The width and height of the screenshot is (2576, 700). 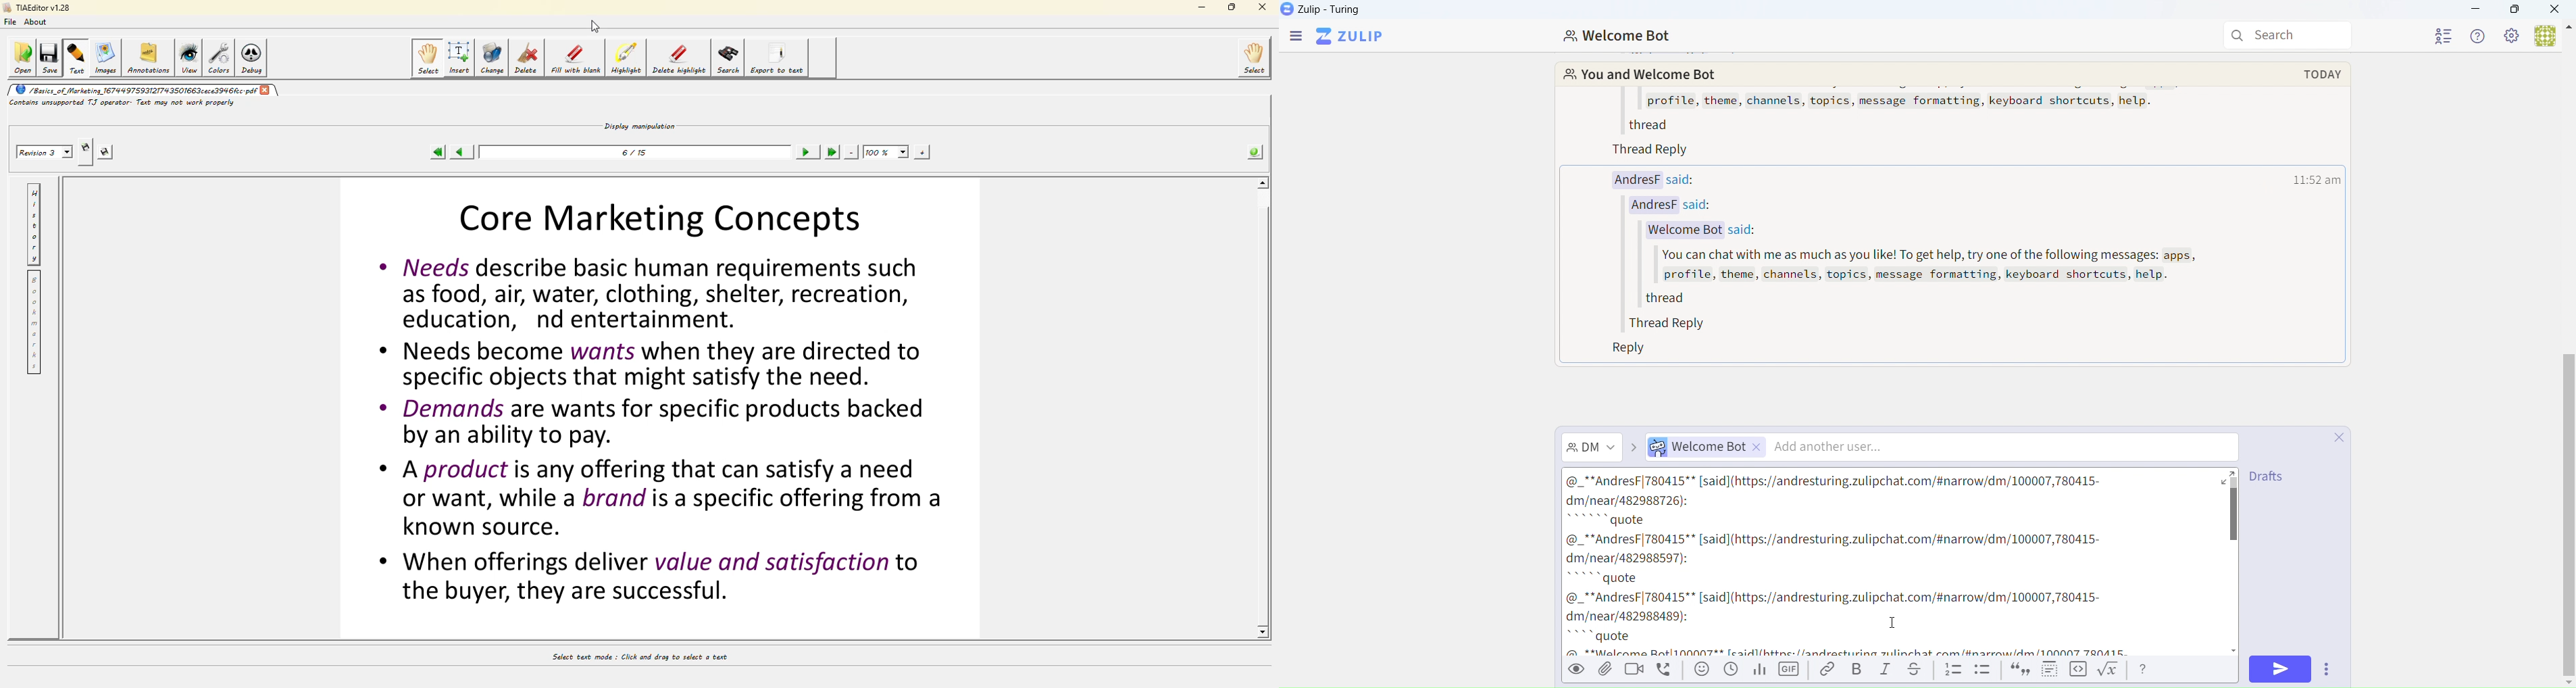 I want to click on Menu Bar, so click(x=1296, y=39).